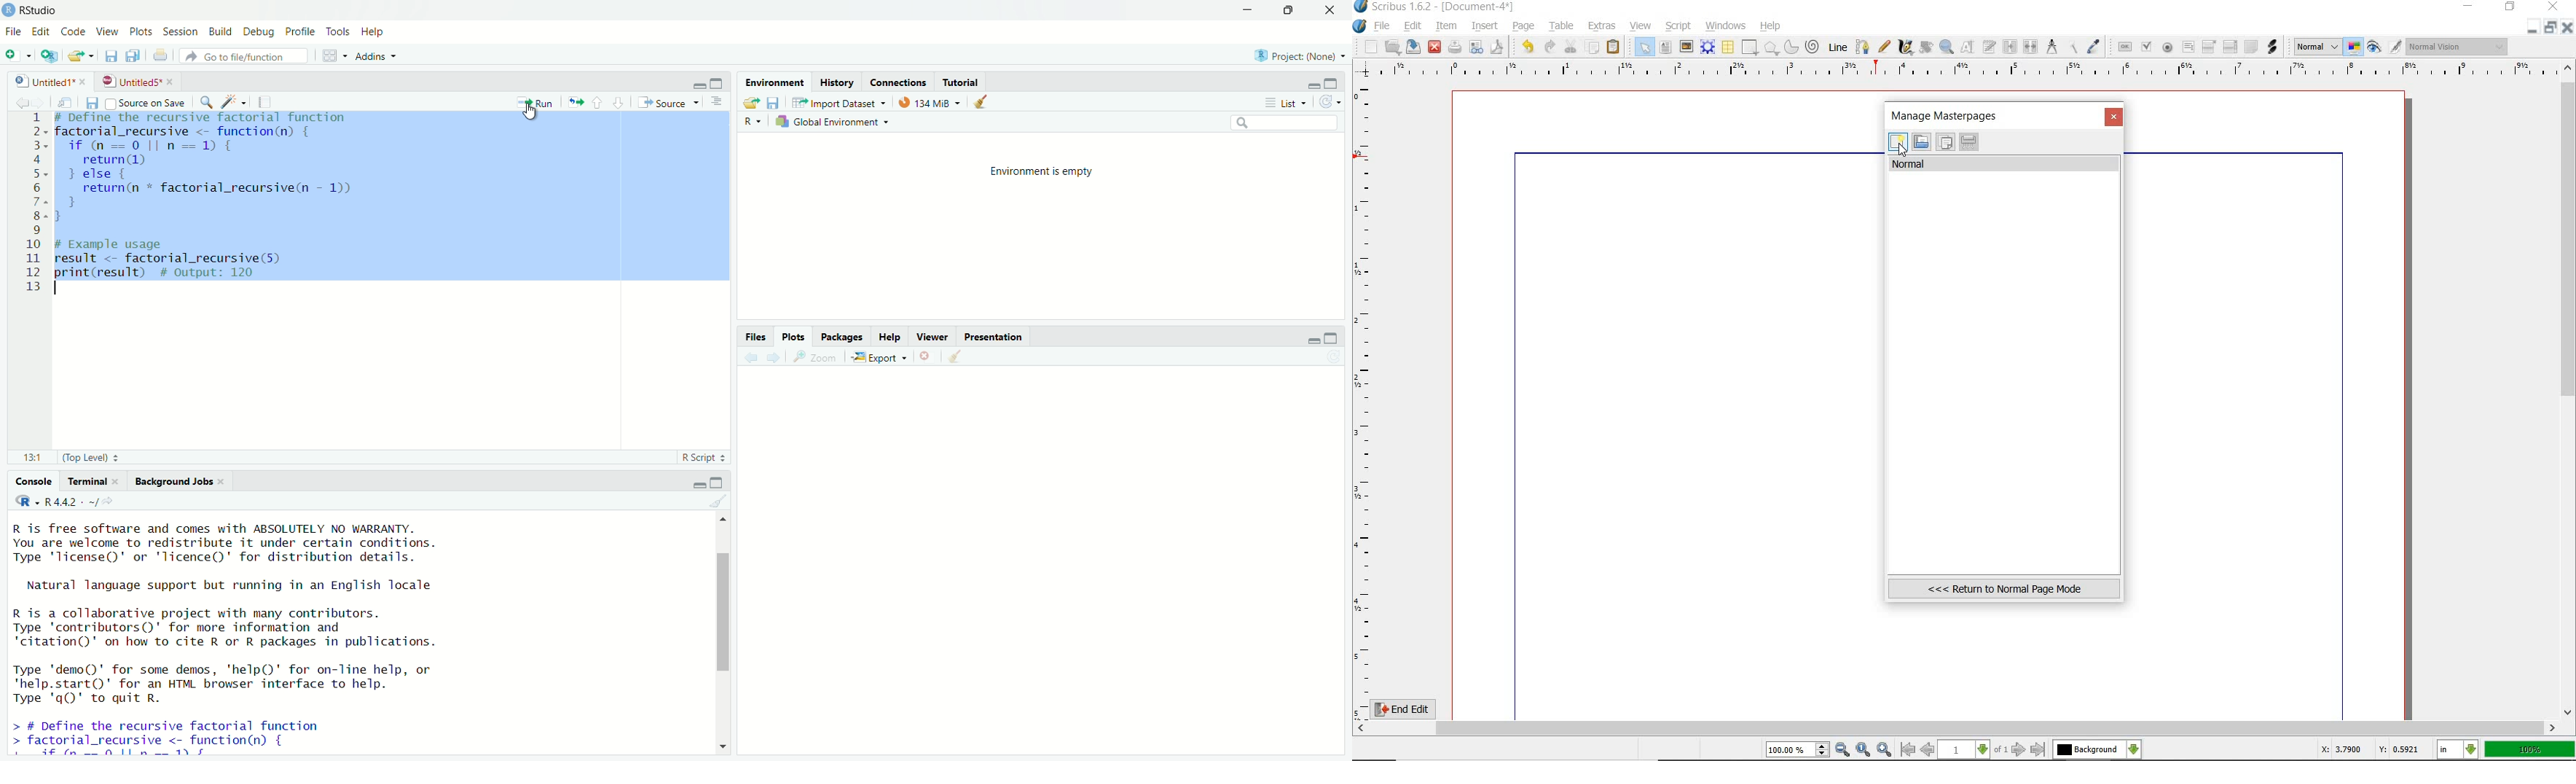 The height and width of the screenshot is (784, 2576). I want to click on Go forward to the next source location (Ctrl + F10), so click(44, 101).